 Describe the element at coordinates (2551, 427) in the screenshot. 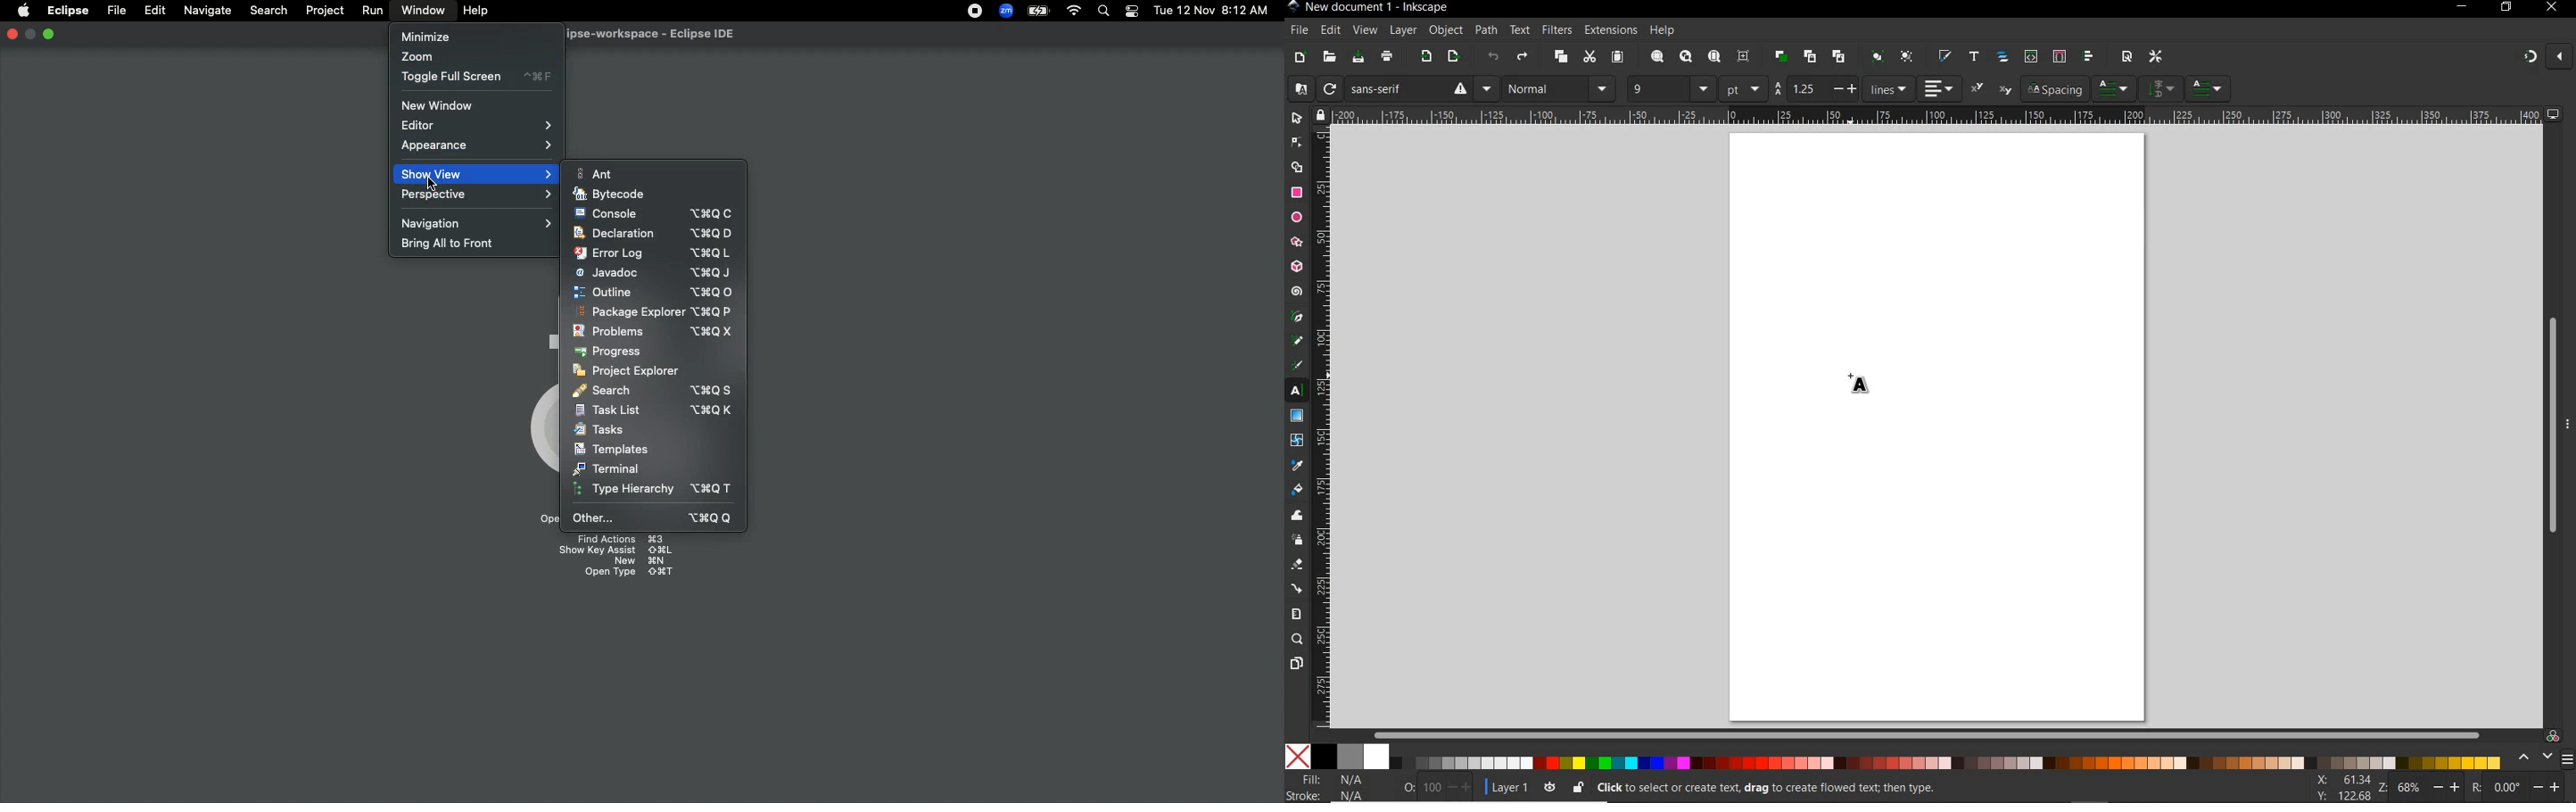

I see `scrollbar` at that location.